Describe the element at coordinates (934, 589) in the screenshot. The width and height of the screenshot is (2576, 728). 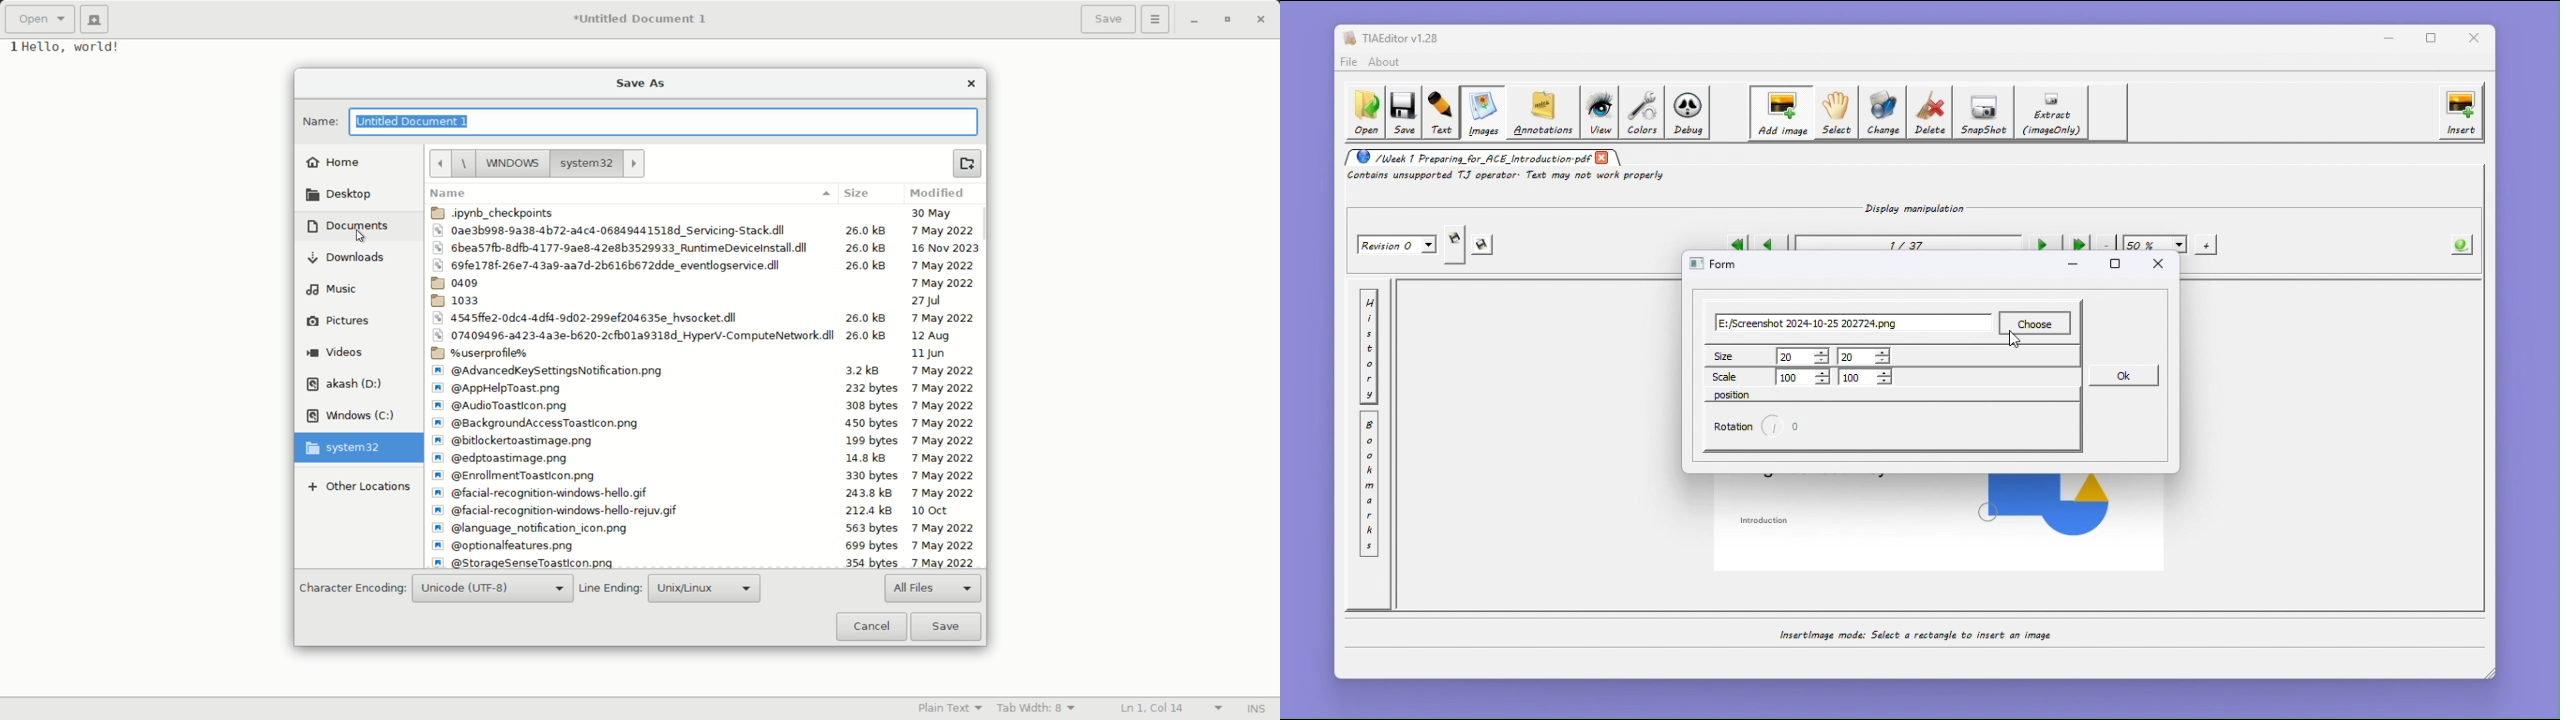
I see `all files` at that location.